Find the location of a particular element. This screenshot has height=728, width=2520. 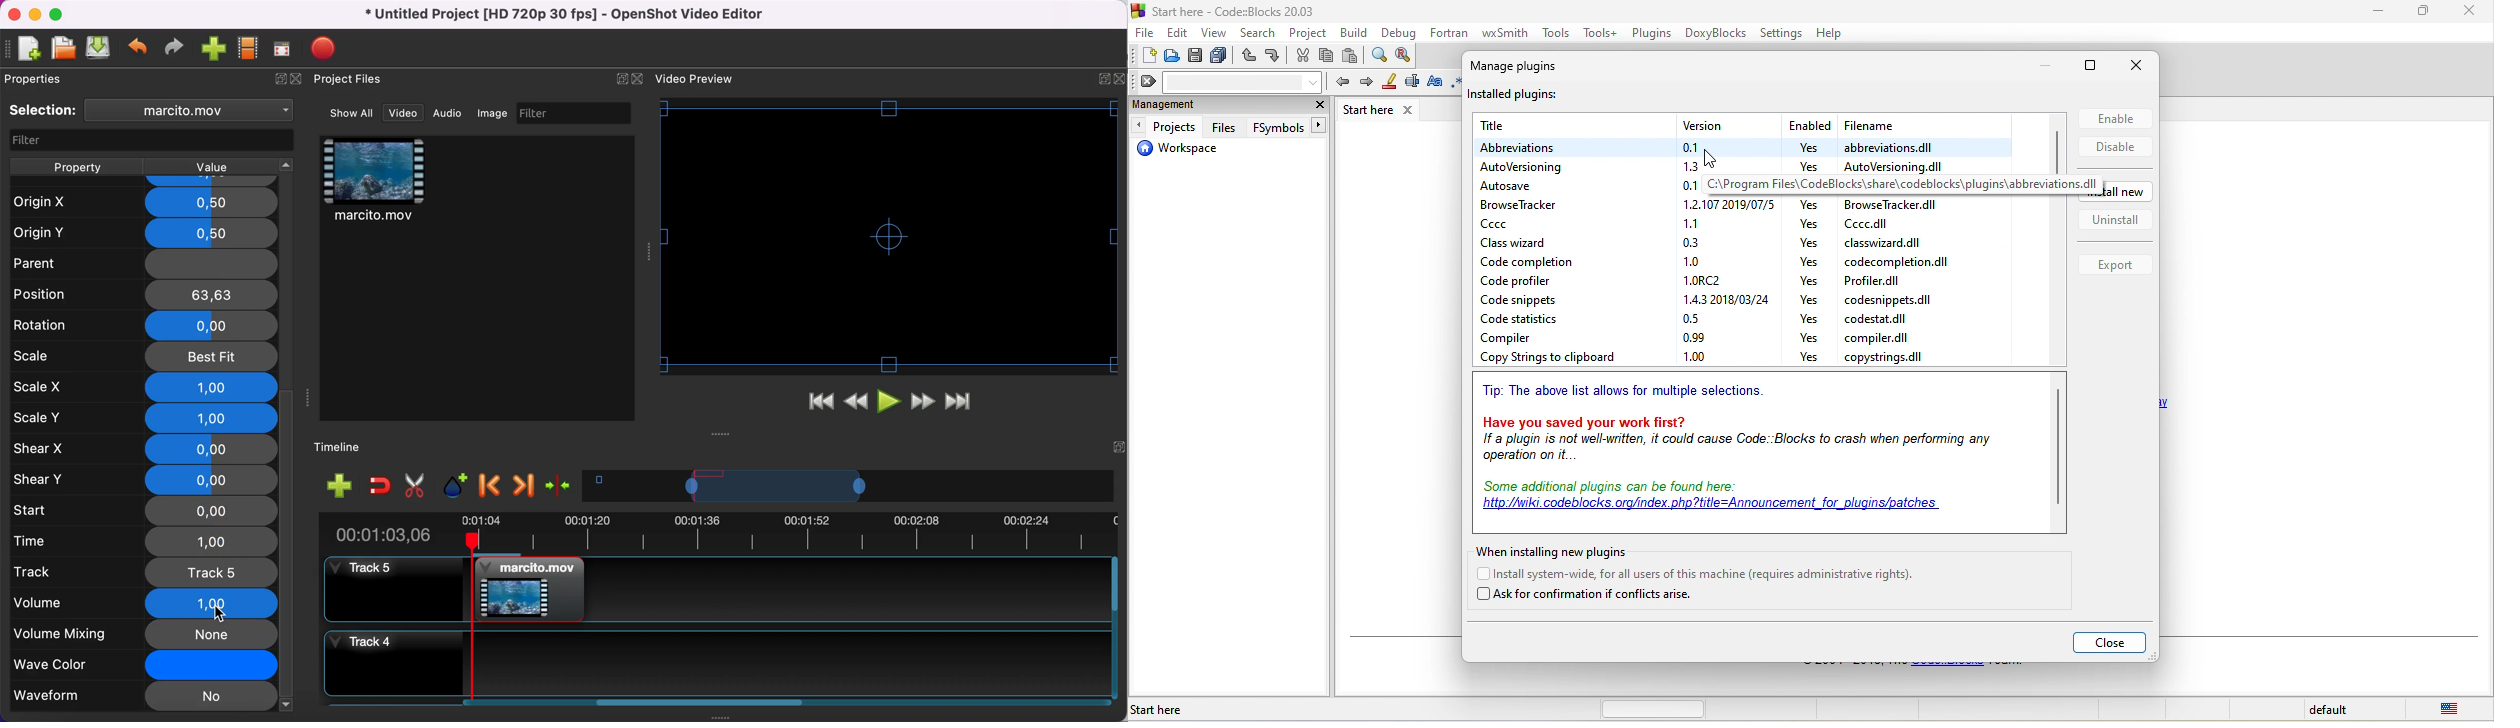

settings is located at coordinates (1782, 34).